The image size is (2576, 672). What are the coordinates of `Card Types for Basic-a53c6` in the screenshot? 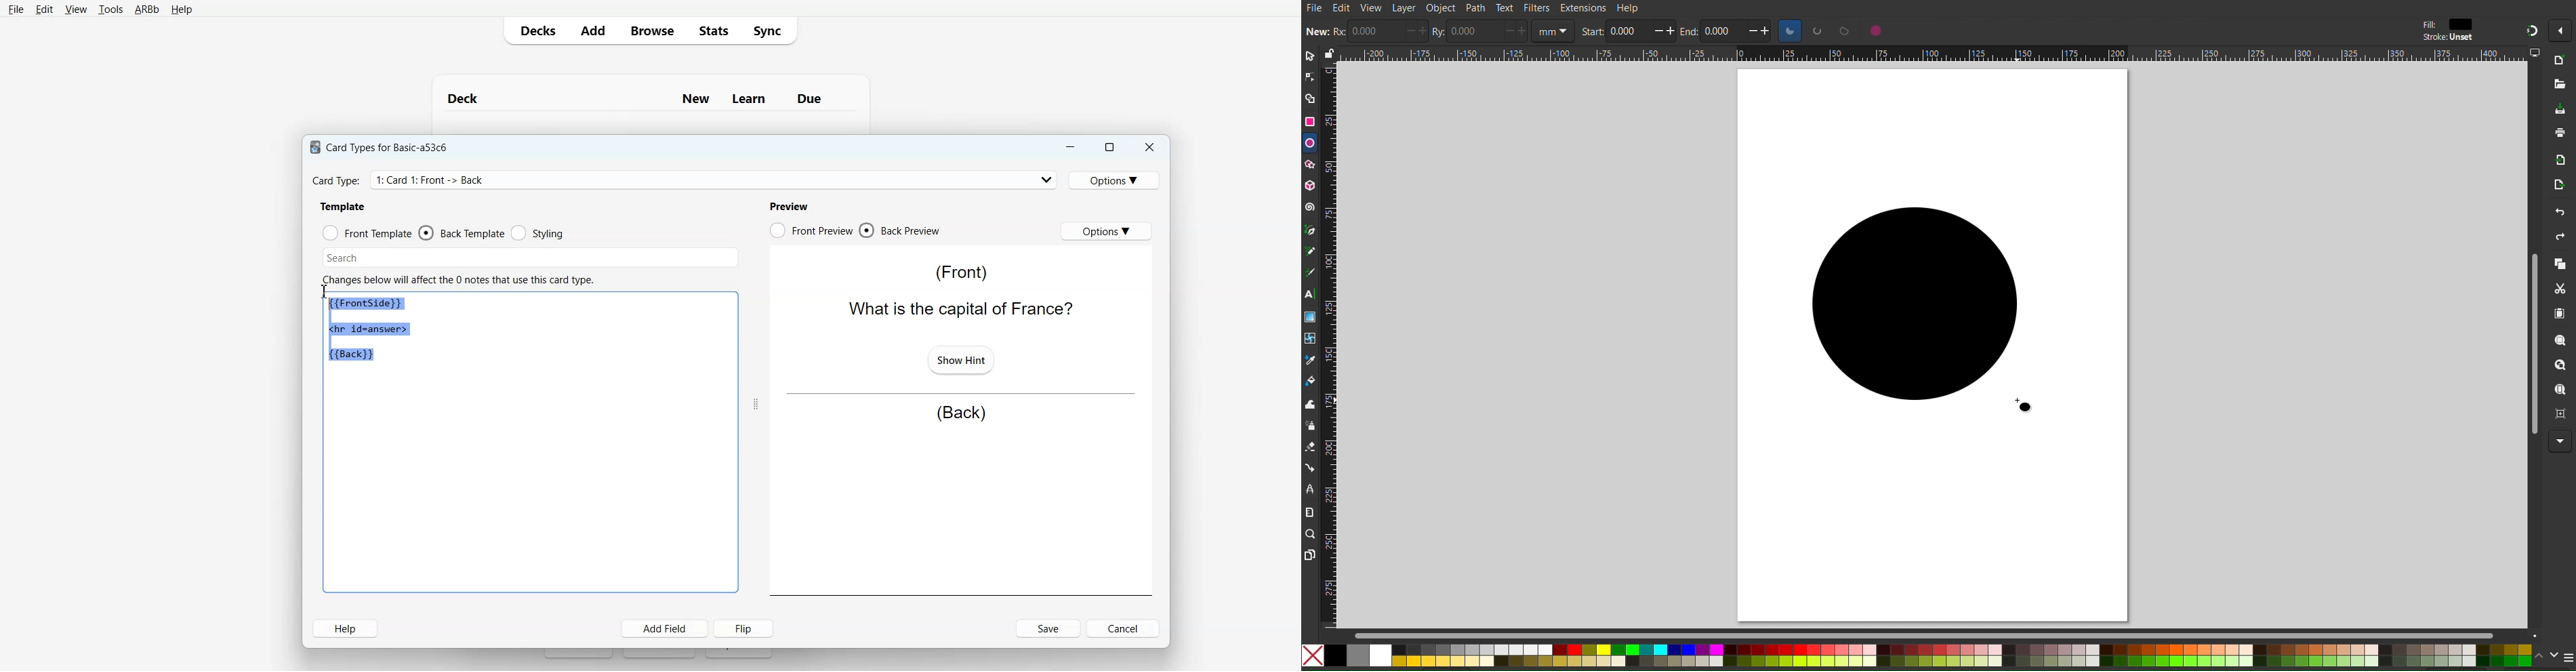 It's located at (380, 146).